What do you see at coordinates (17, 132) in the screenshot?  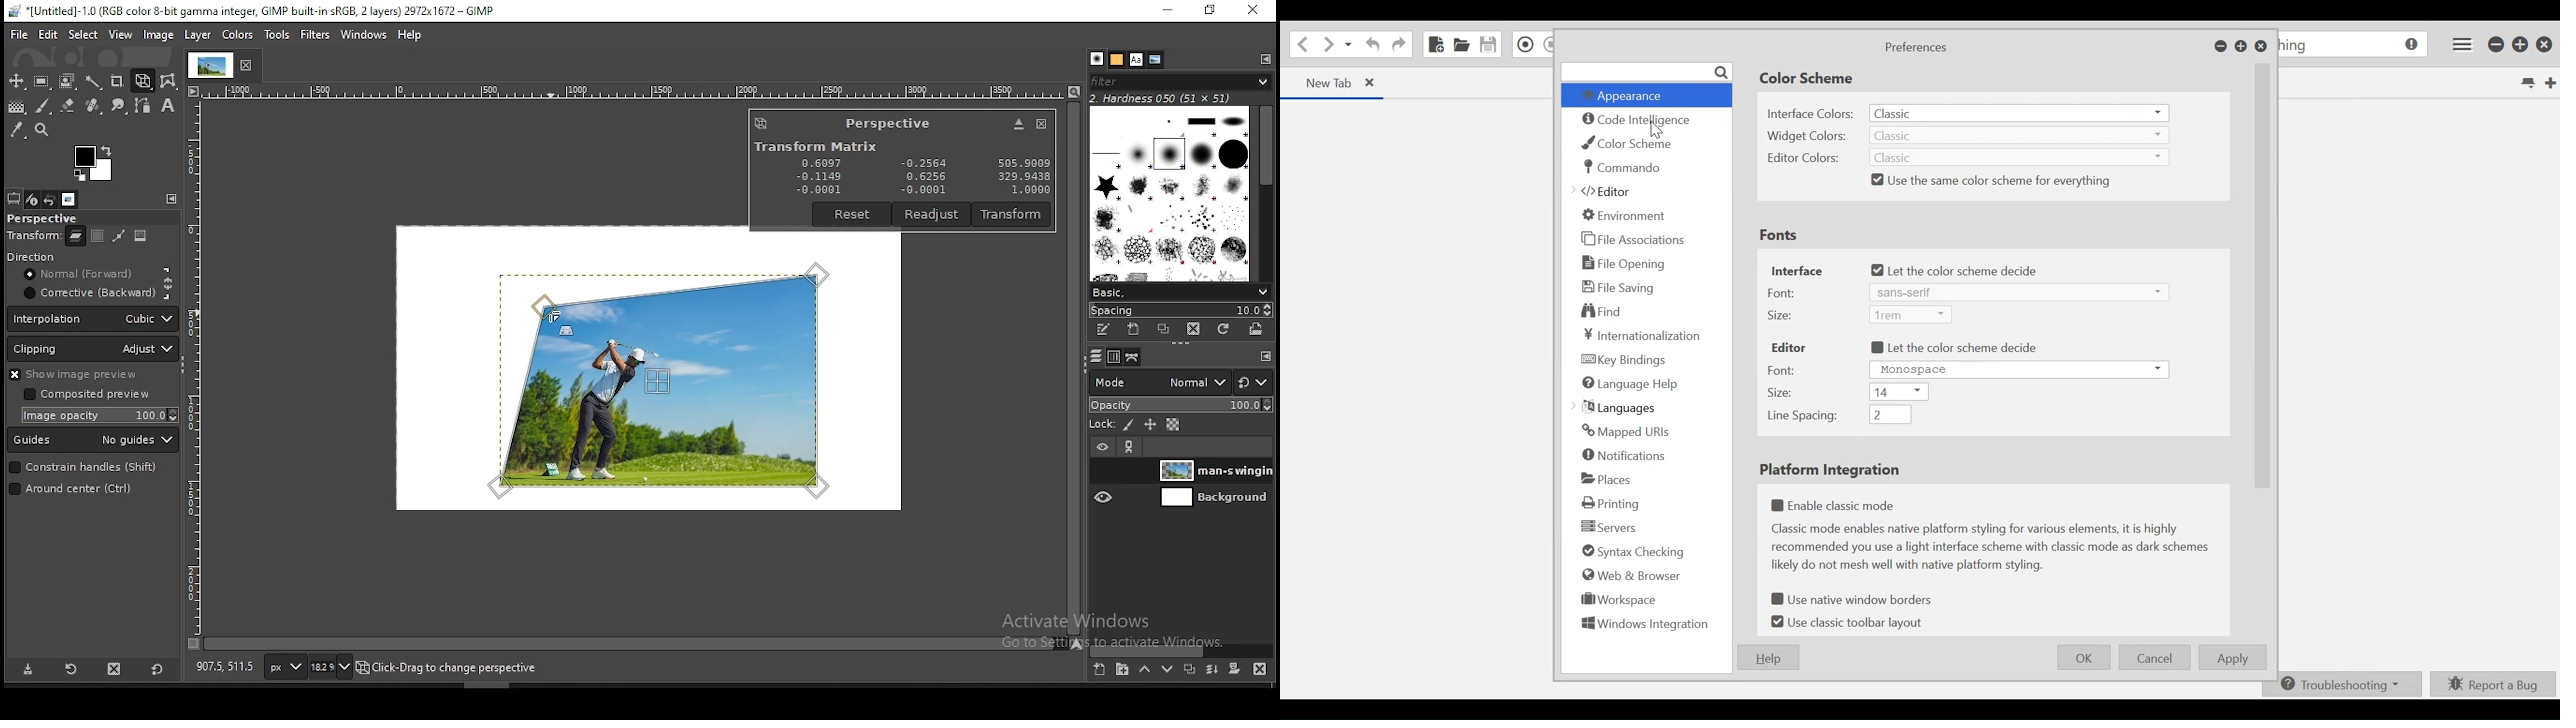 I see `color picker tool` at bounding box center [17, 132].